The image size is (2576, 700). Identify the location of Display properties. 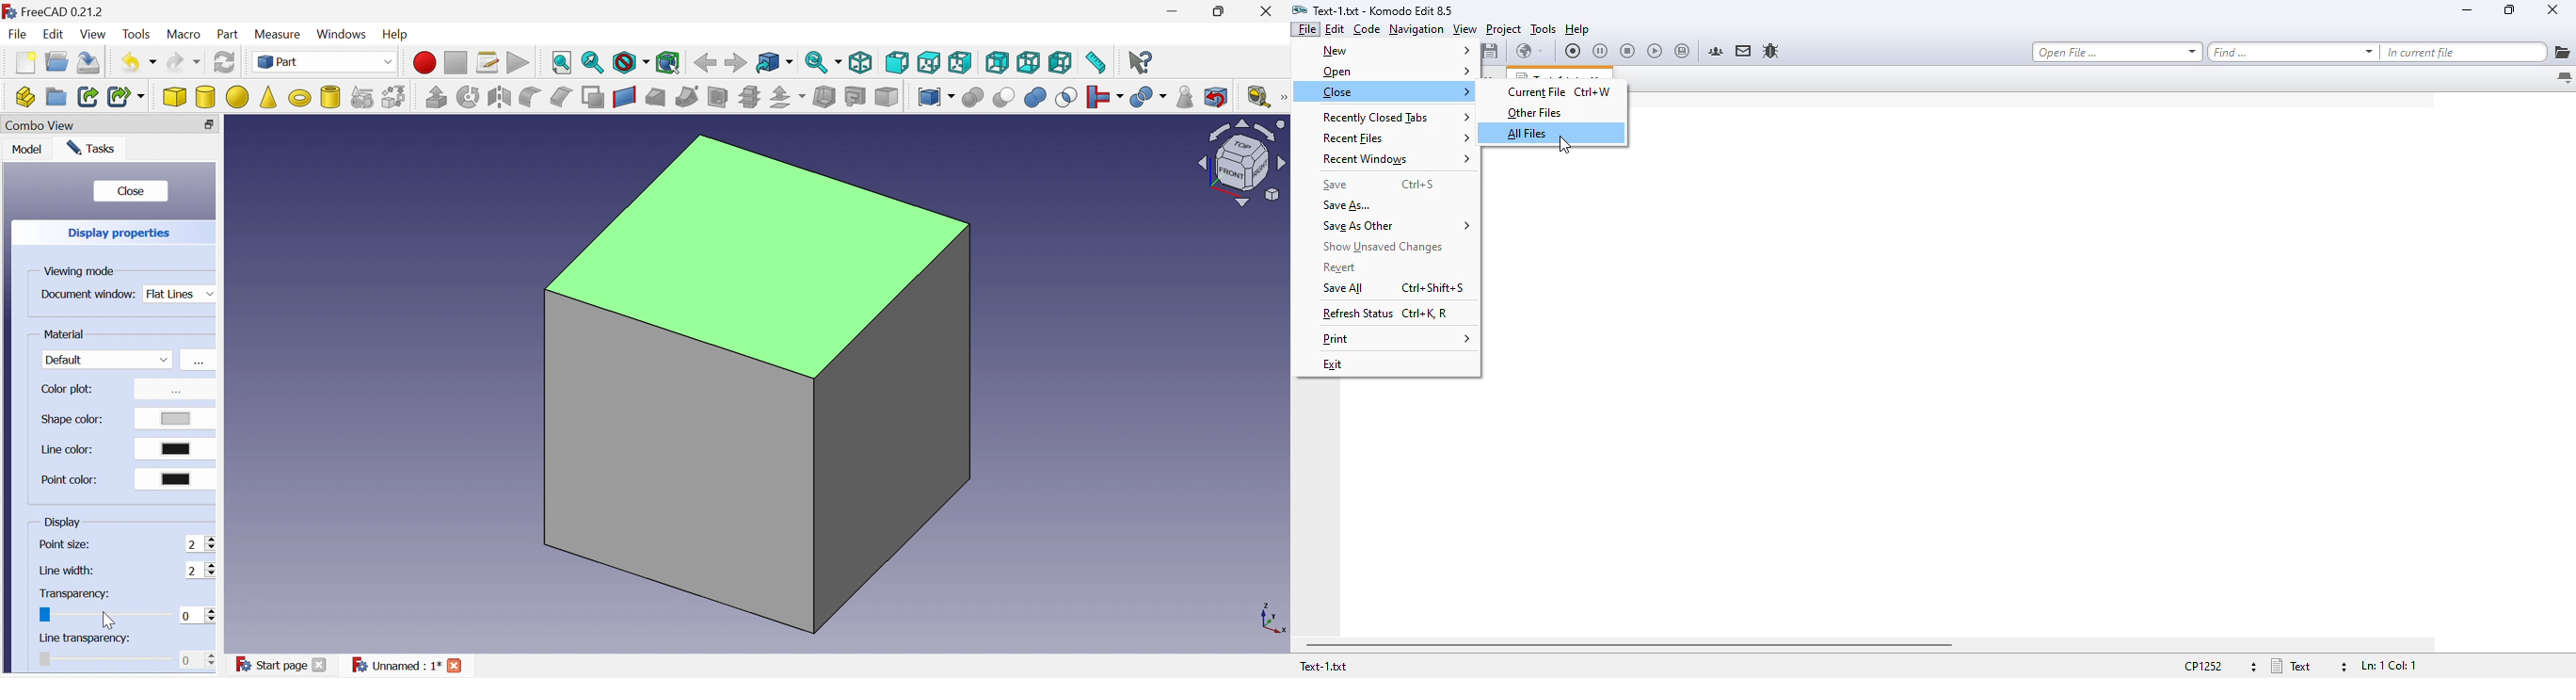
(124, 232).